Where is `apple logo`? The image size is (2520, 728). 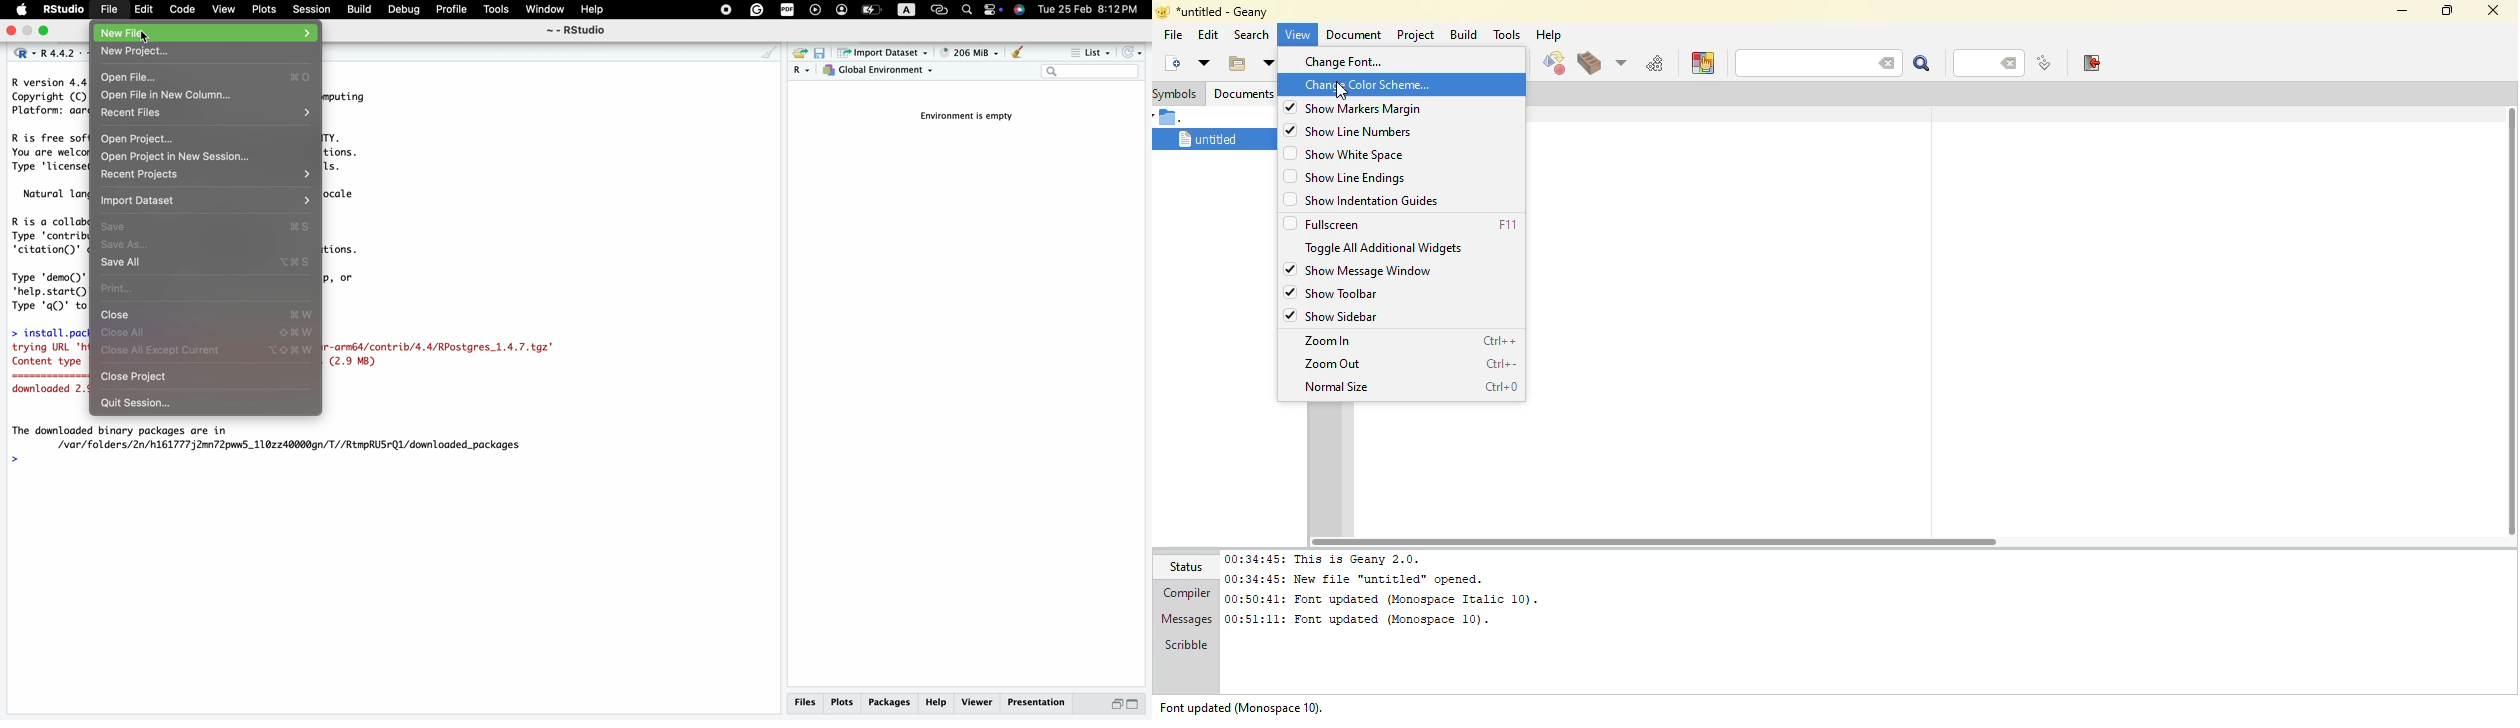 apple logo is located at coordinates (19, 10).